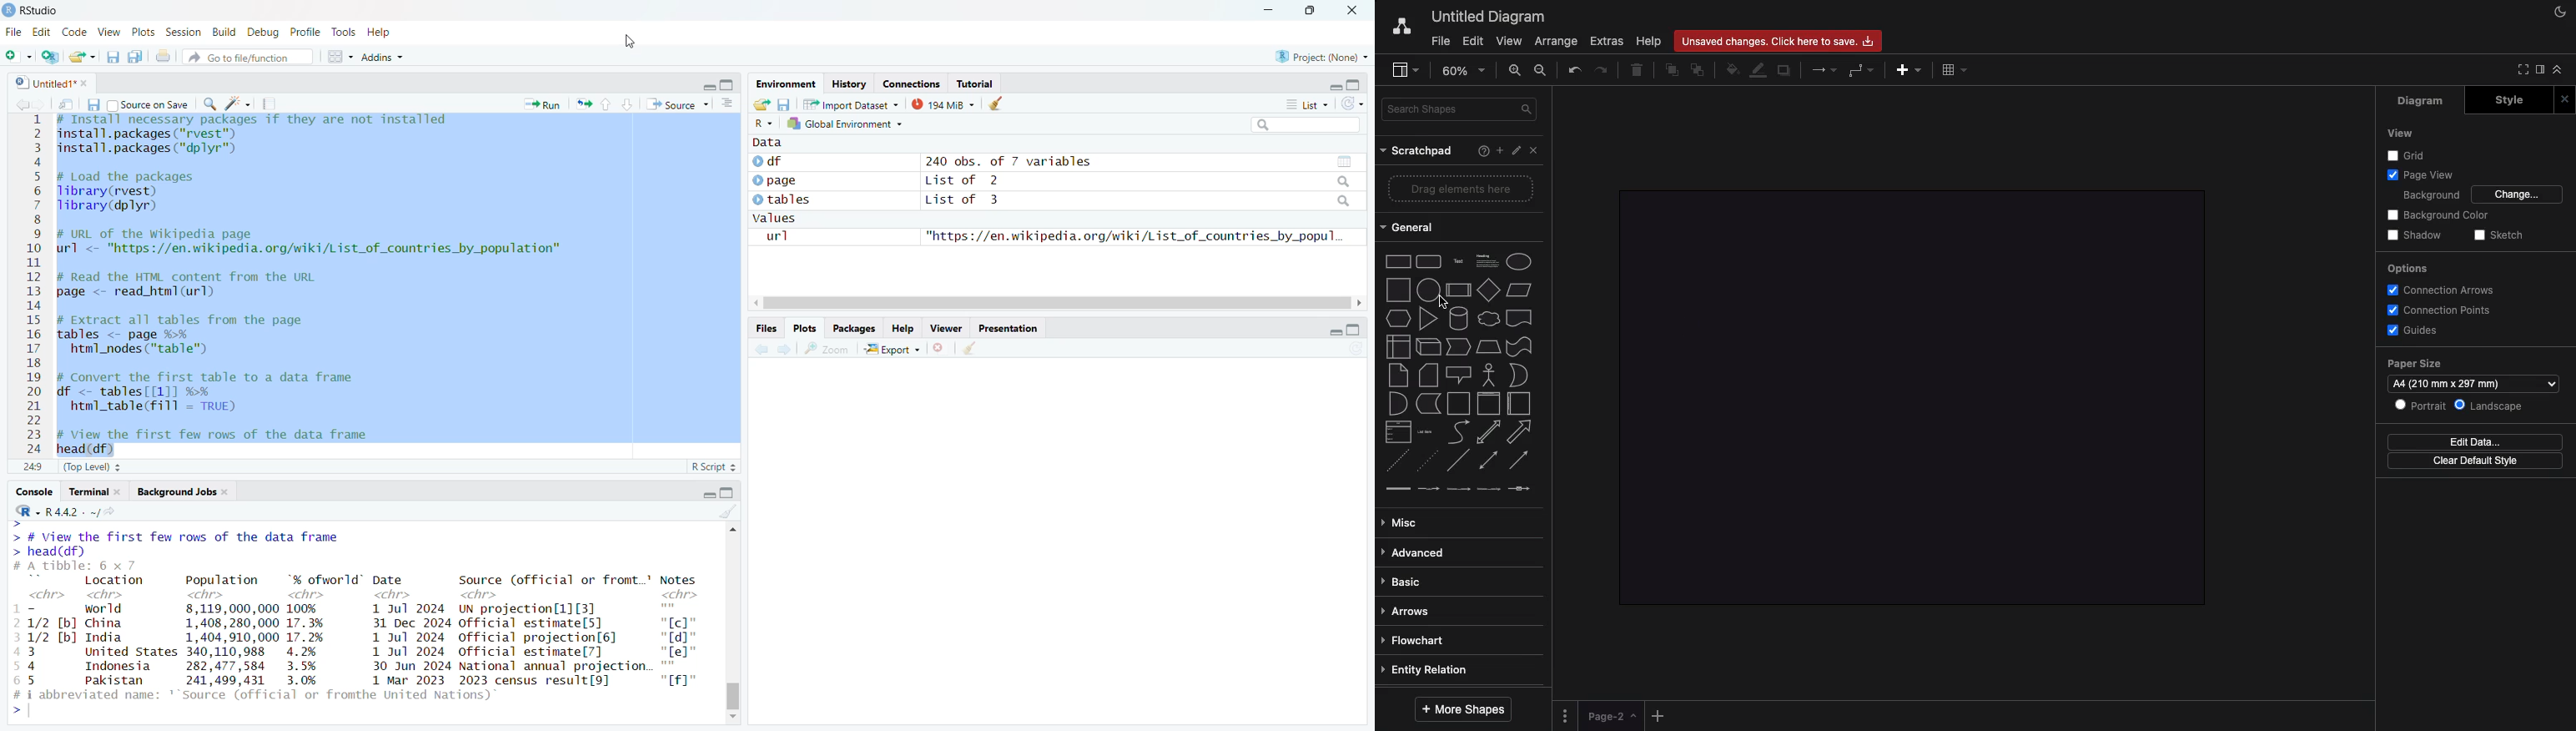 The width and height of the screenshot is (2576, 756). Describe the element at coordinates (1135, 236) in the screenshot. I see `"https ://en.wikipedia.org/wiki/List_of_countries_by_popul` at that location.